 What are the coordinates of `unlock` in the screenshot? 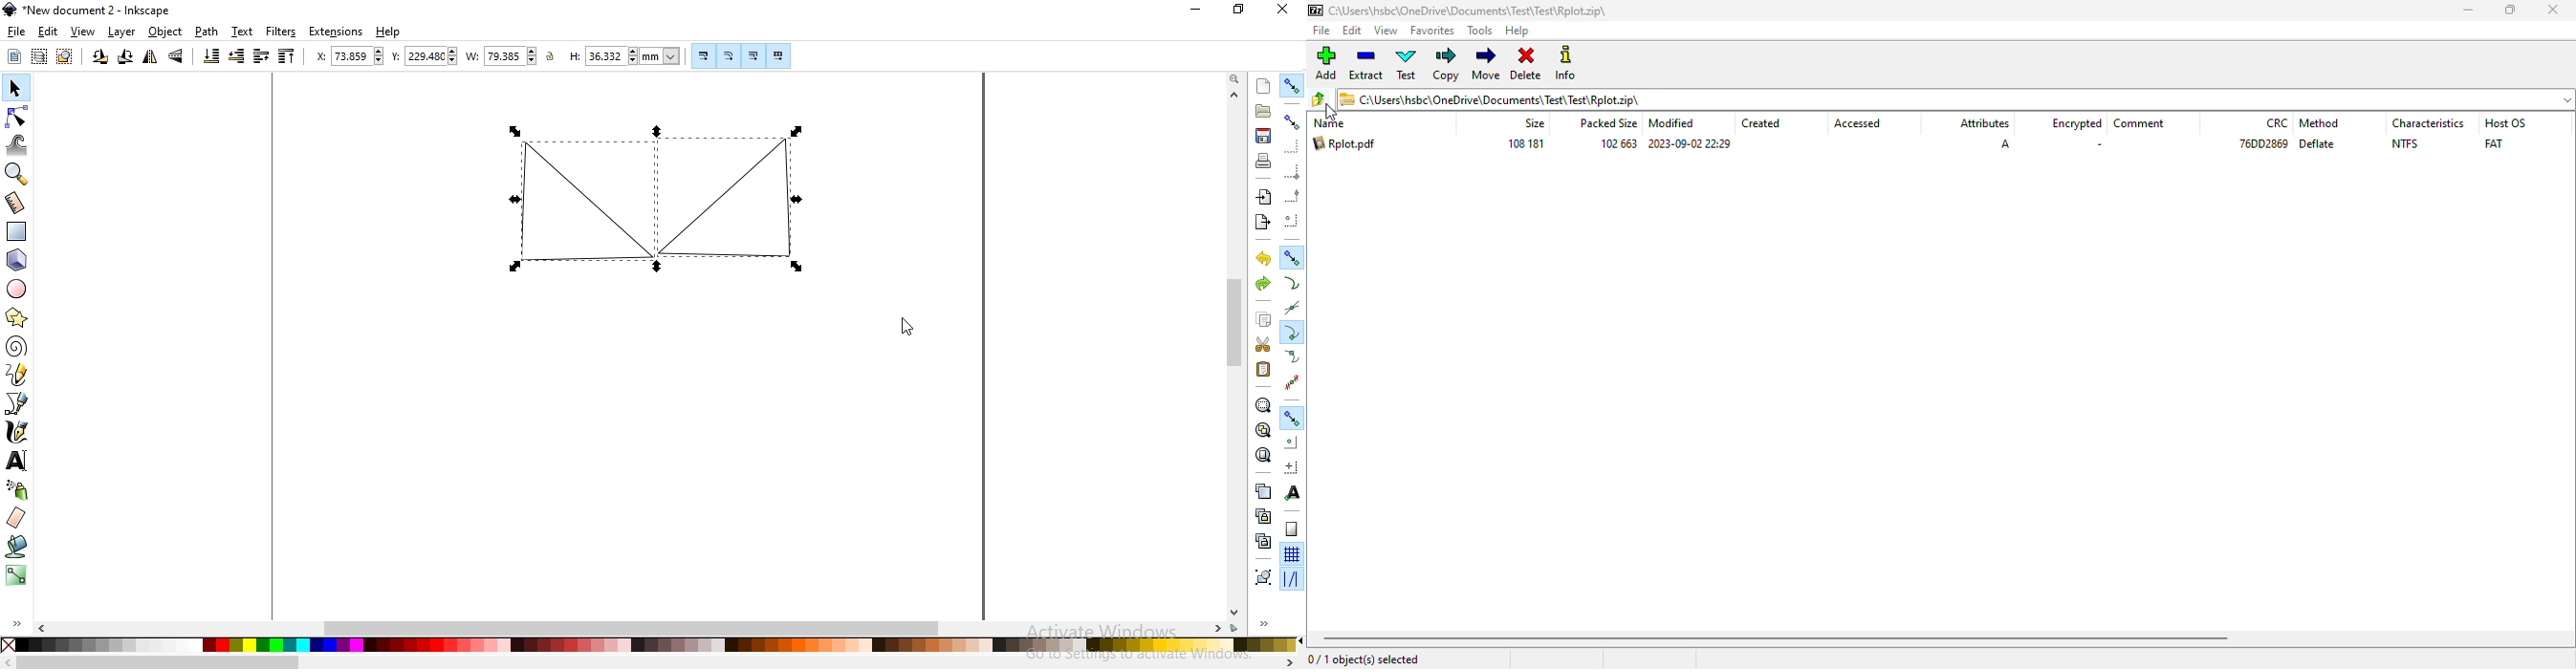 It's located at (554, 57).